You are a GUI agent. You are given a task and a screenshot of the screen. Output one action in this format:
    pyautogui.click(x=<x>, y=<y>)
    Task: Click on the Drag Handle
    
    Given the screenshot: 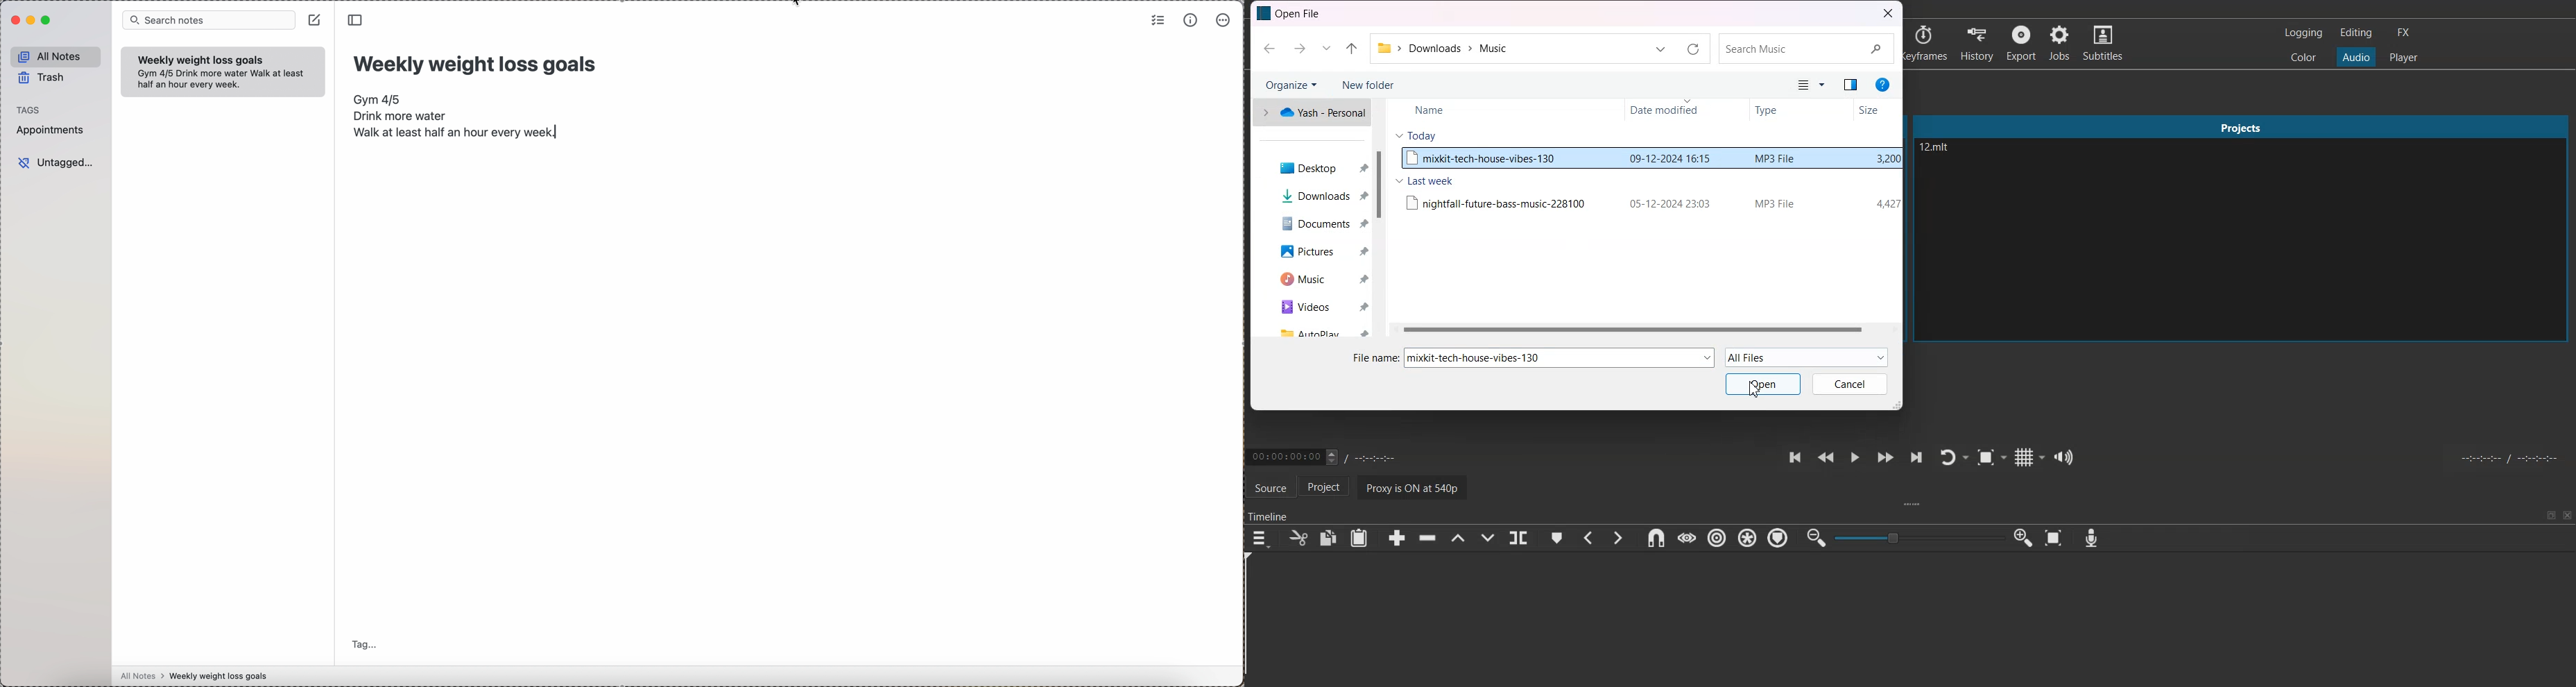 What is the action you would take?
    pyautogui.click(x=1914, y=505)
    